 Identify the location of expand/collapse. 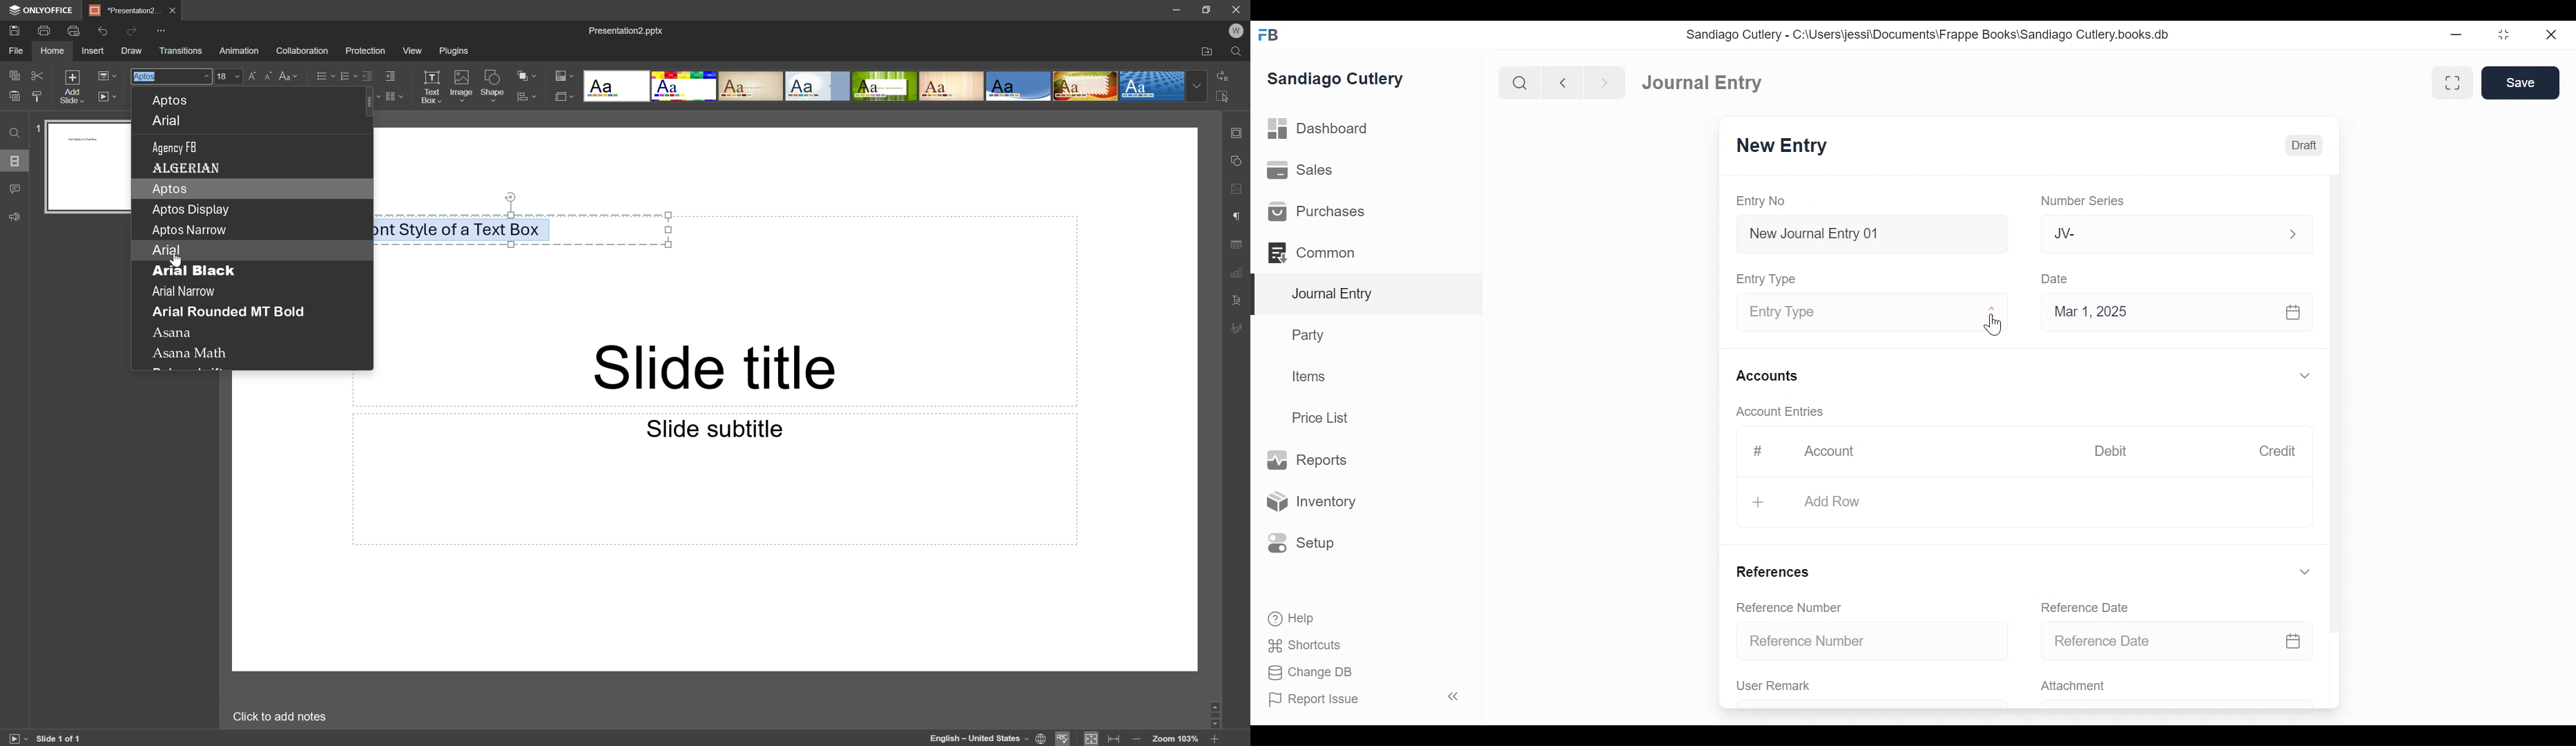
(2304, 375).